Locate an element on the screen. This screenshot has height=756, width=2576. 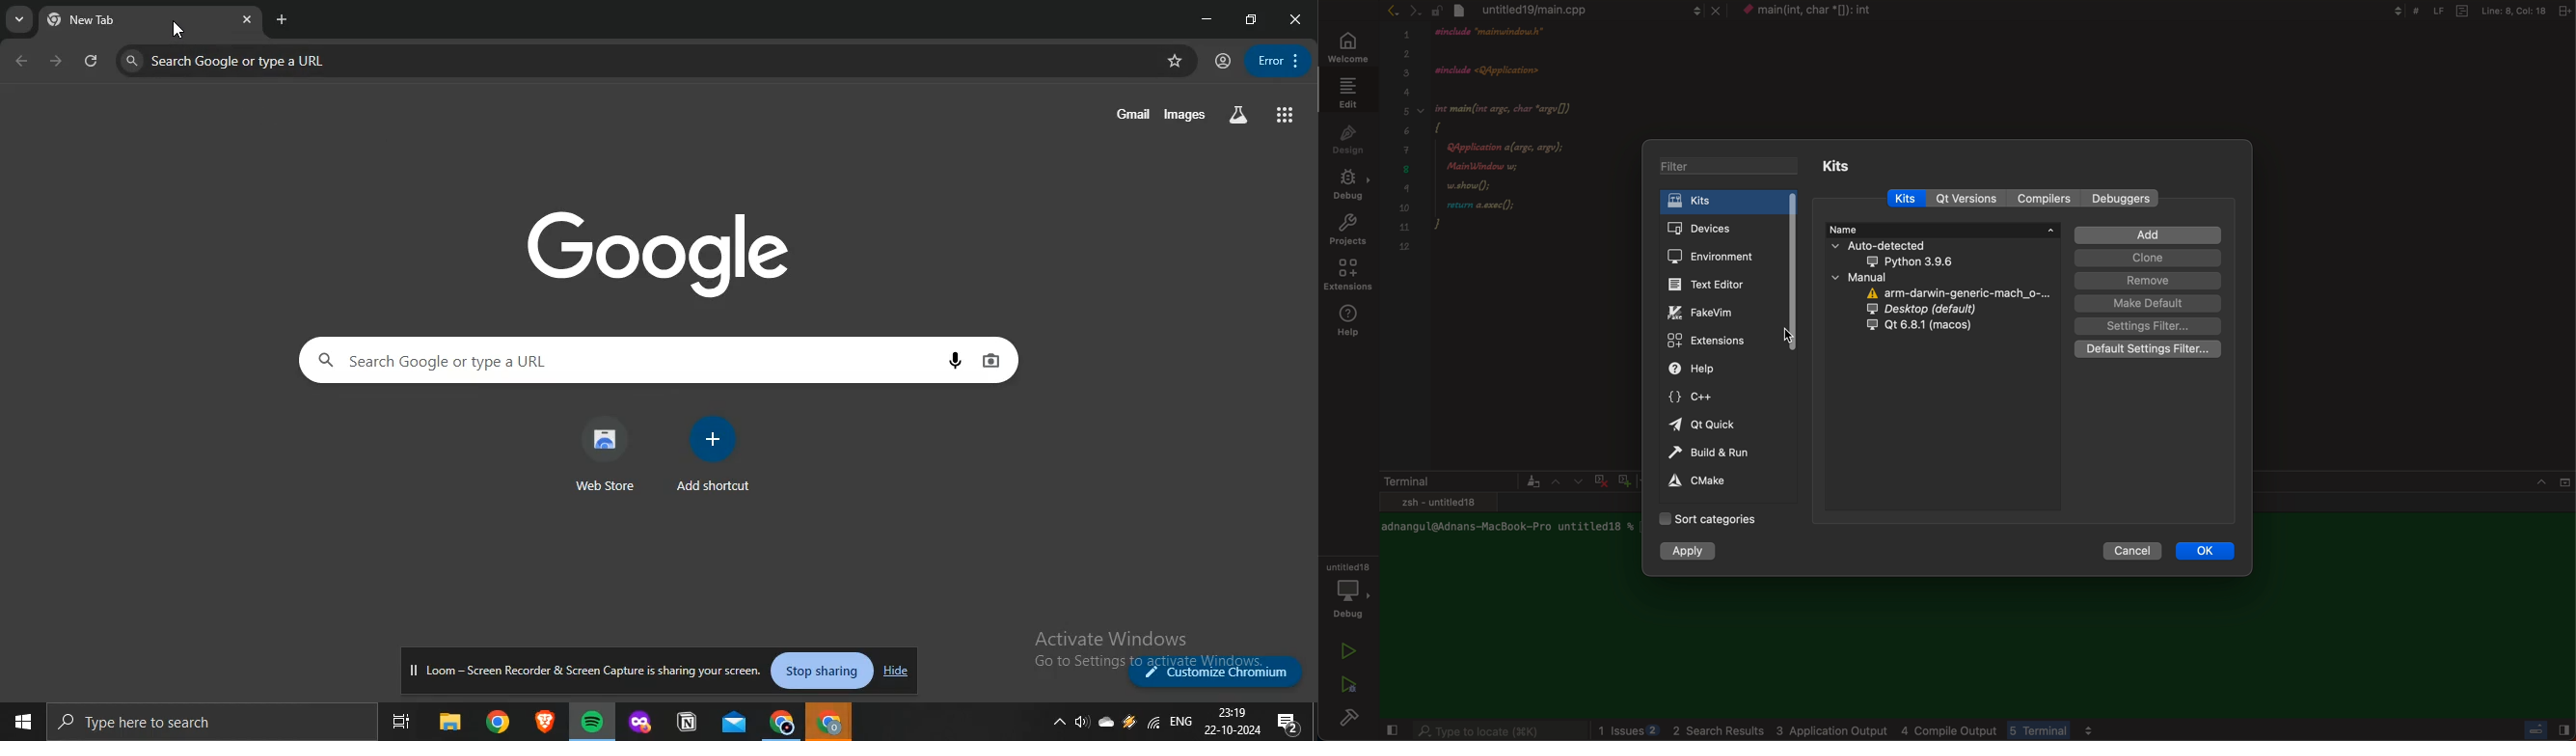
 Hide is located at coordinates (893, 672).